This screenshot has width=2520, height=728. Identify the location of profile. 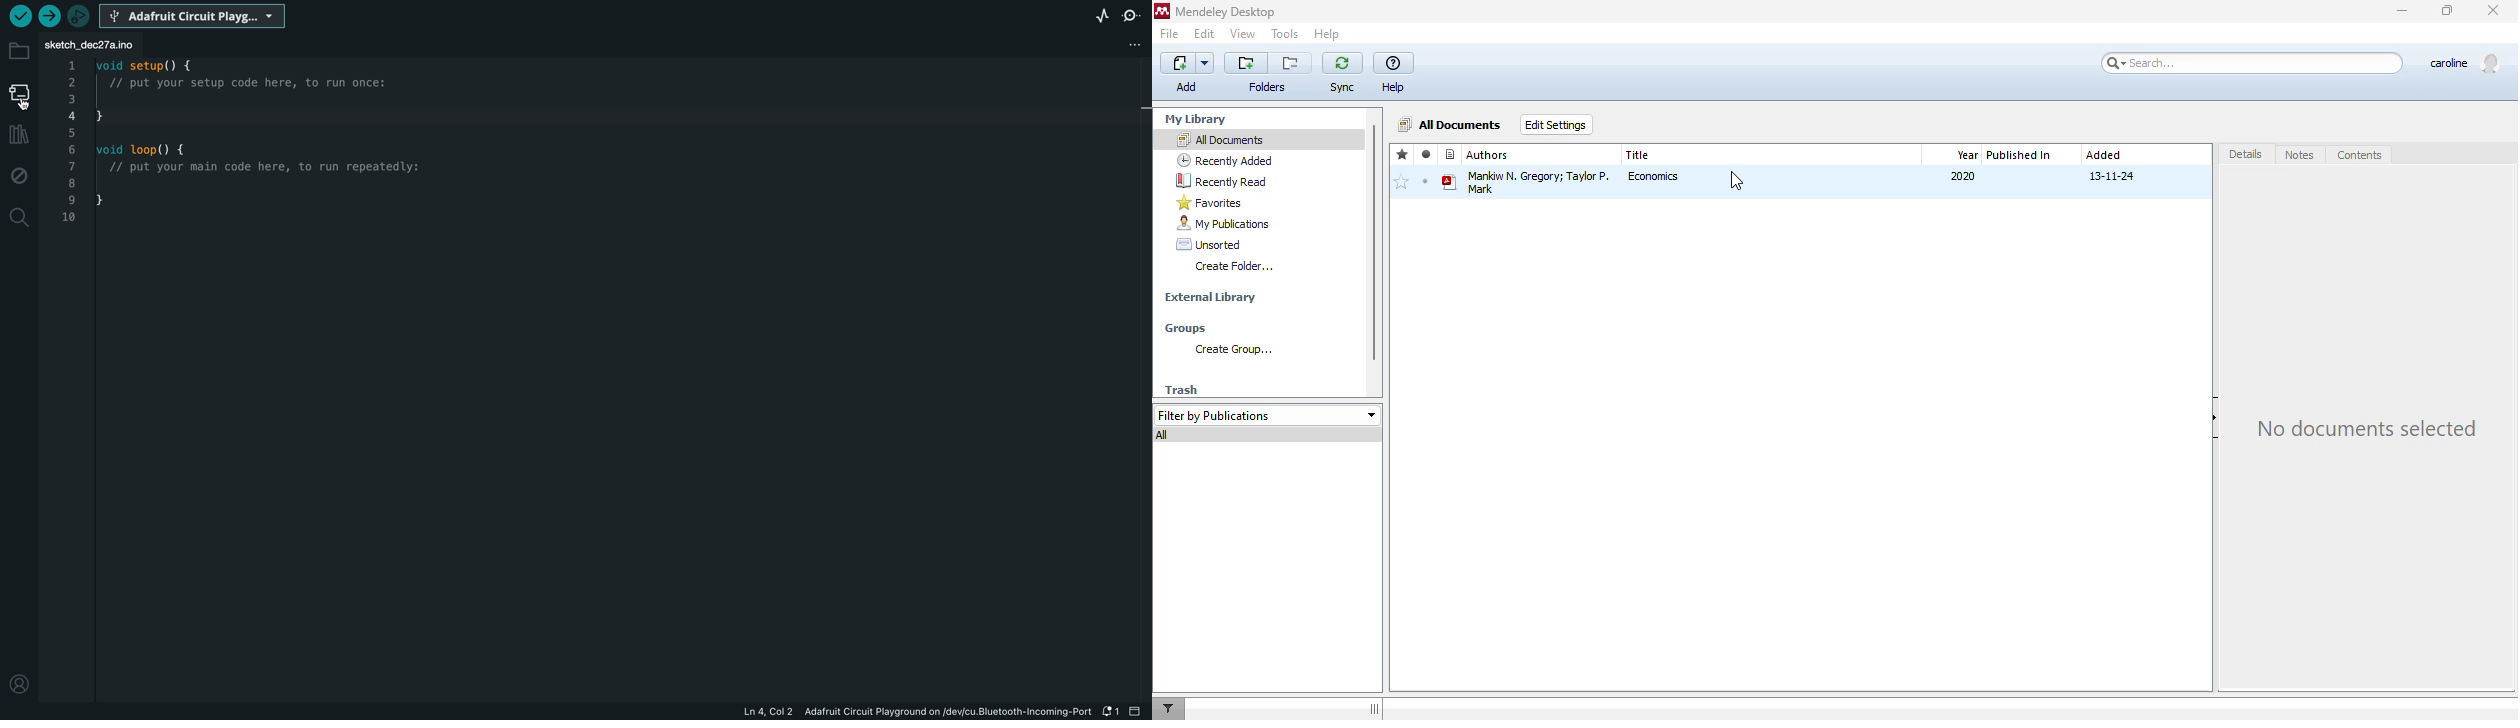
(2465, 63).